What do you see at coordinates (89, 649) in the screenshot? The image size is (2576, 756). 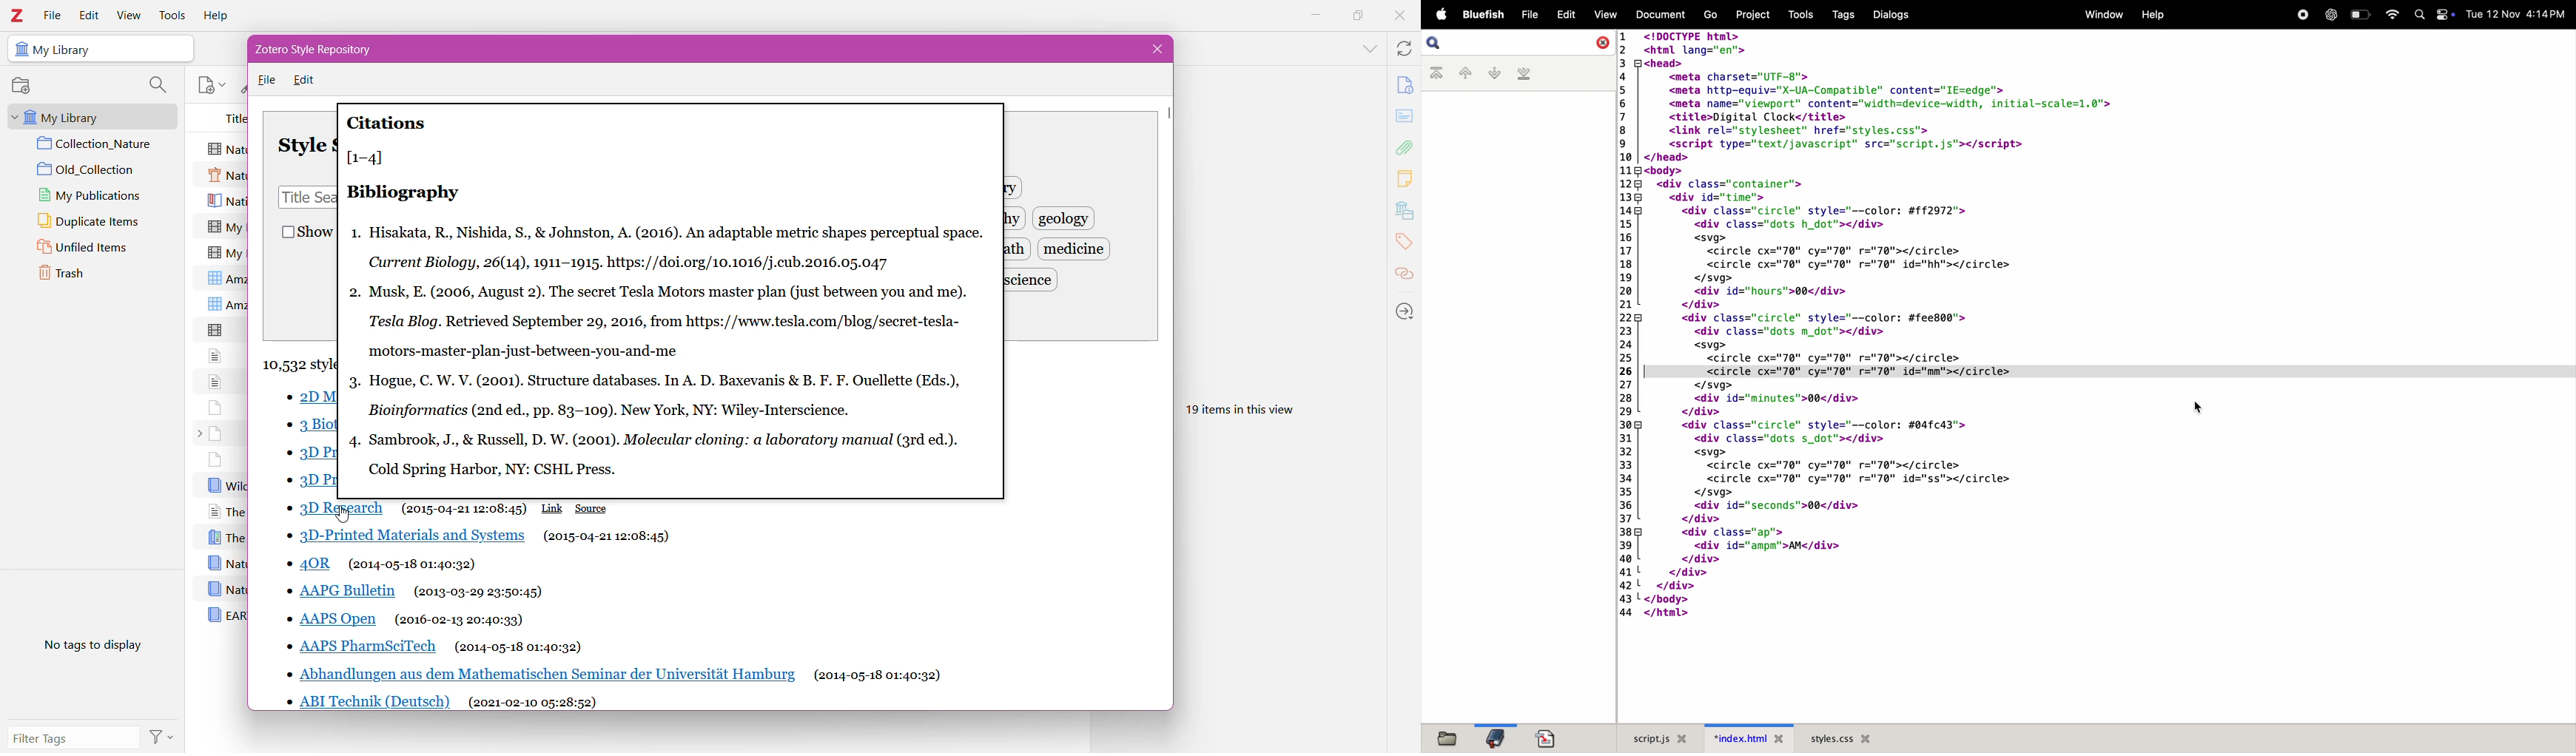 I see `No tags to display` at bounding box center [89, 649].